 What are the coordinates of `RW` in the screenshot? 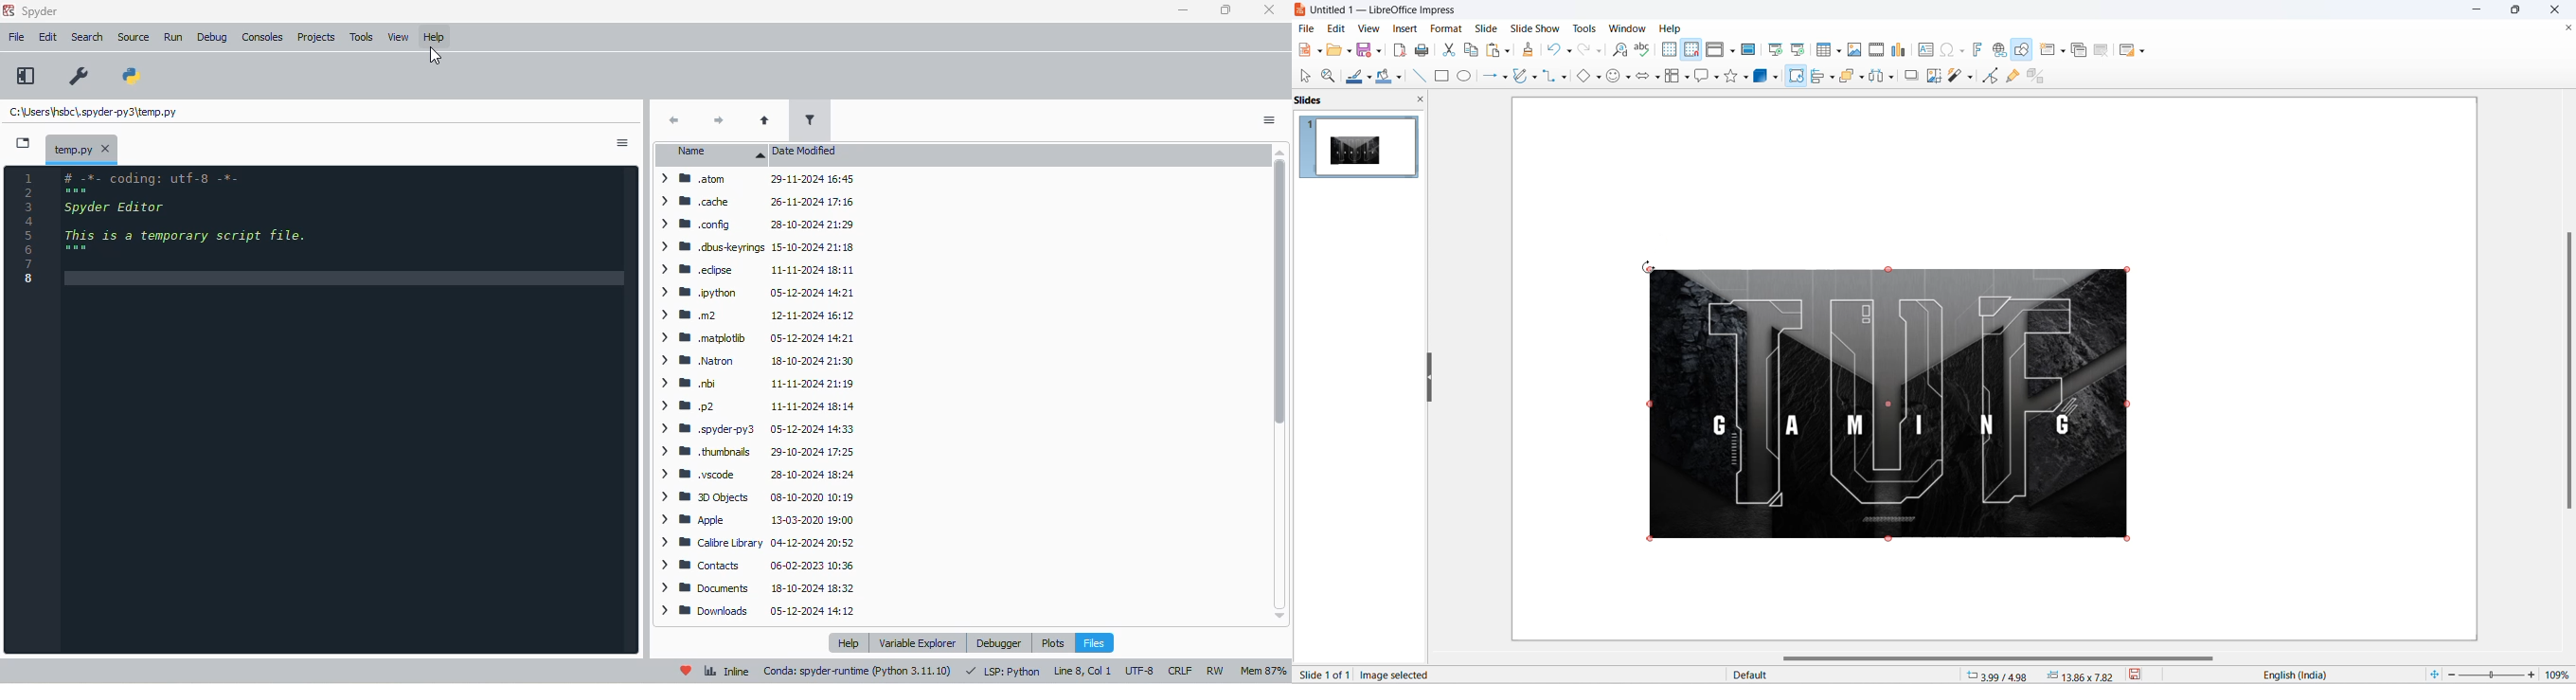 It's located at (1214, 671).